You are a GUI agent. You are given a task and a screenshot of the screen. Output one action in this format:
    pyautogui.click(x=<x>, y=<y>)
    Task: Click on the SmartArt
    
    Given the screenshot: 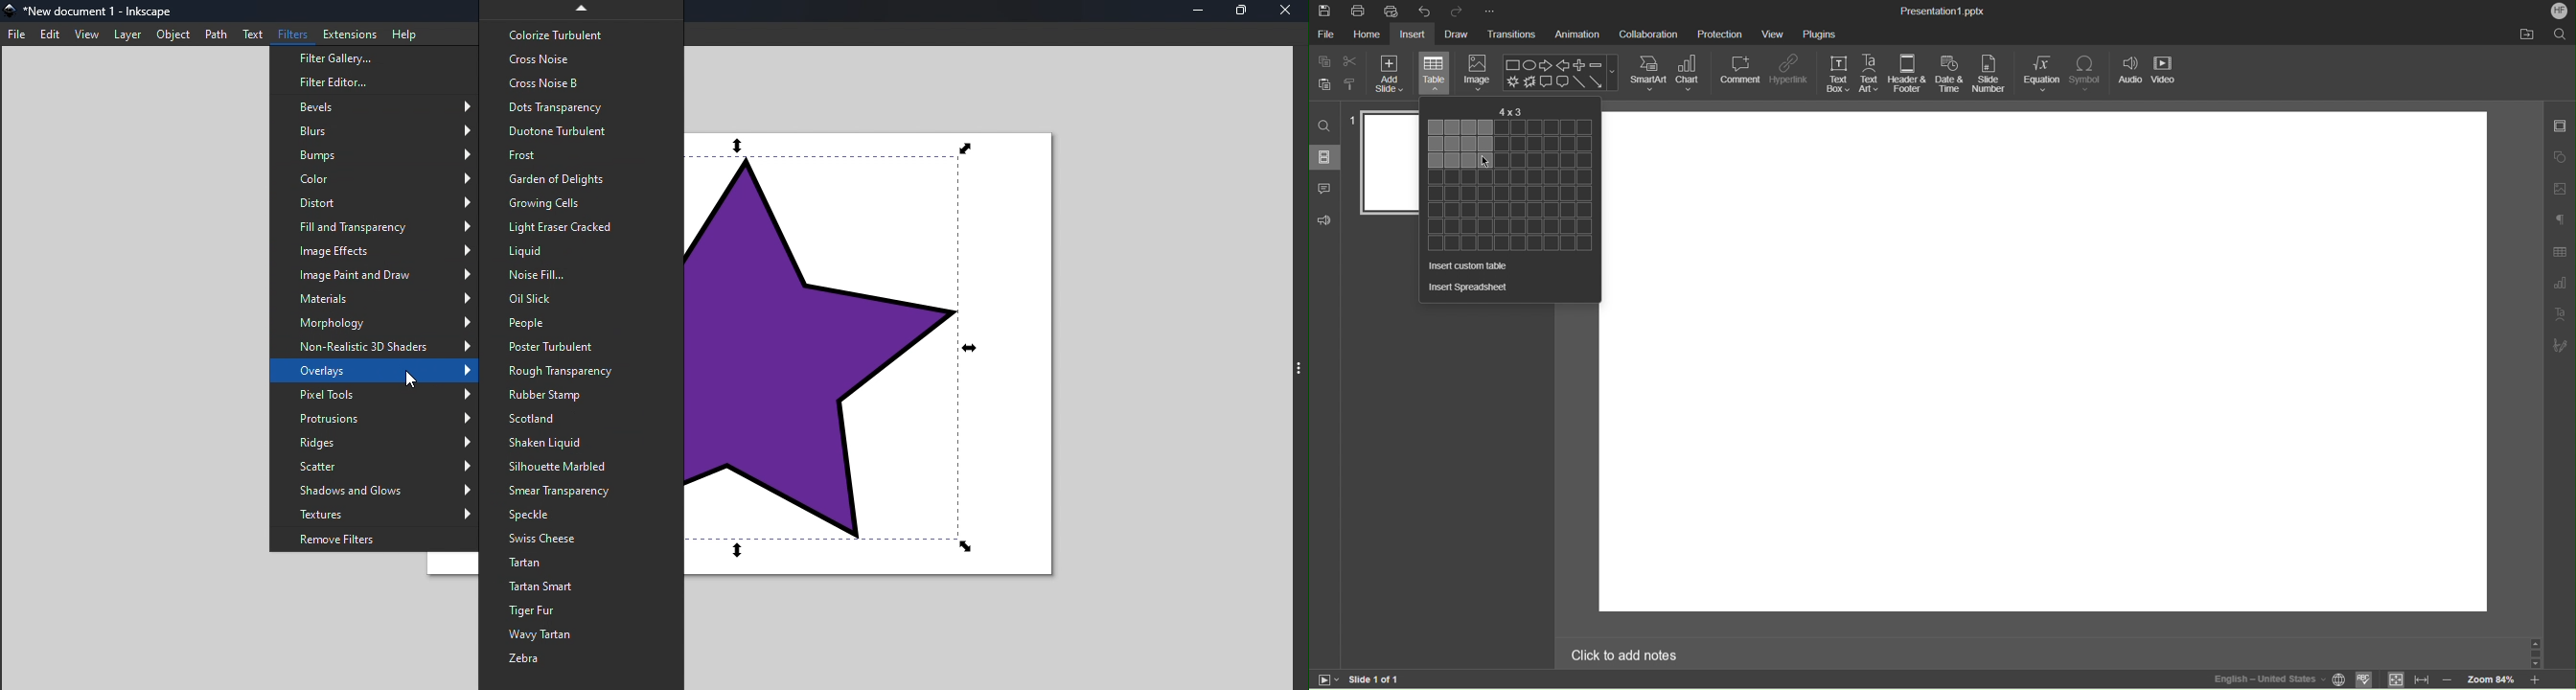 What is the action you would take?
    pyautogui.click(x=1649, y=73)
    